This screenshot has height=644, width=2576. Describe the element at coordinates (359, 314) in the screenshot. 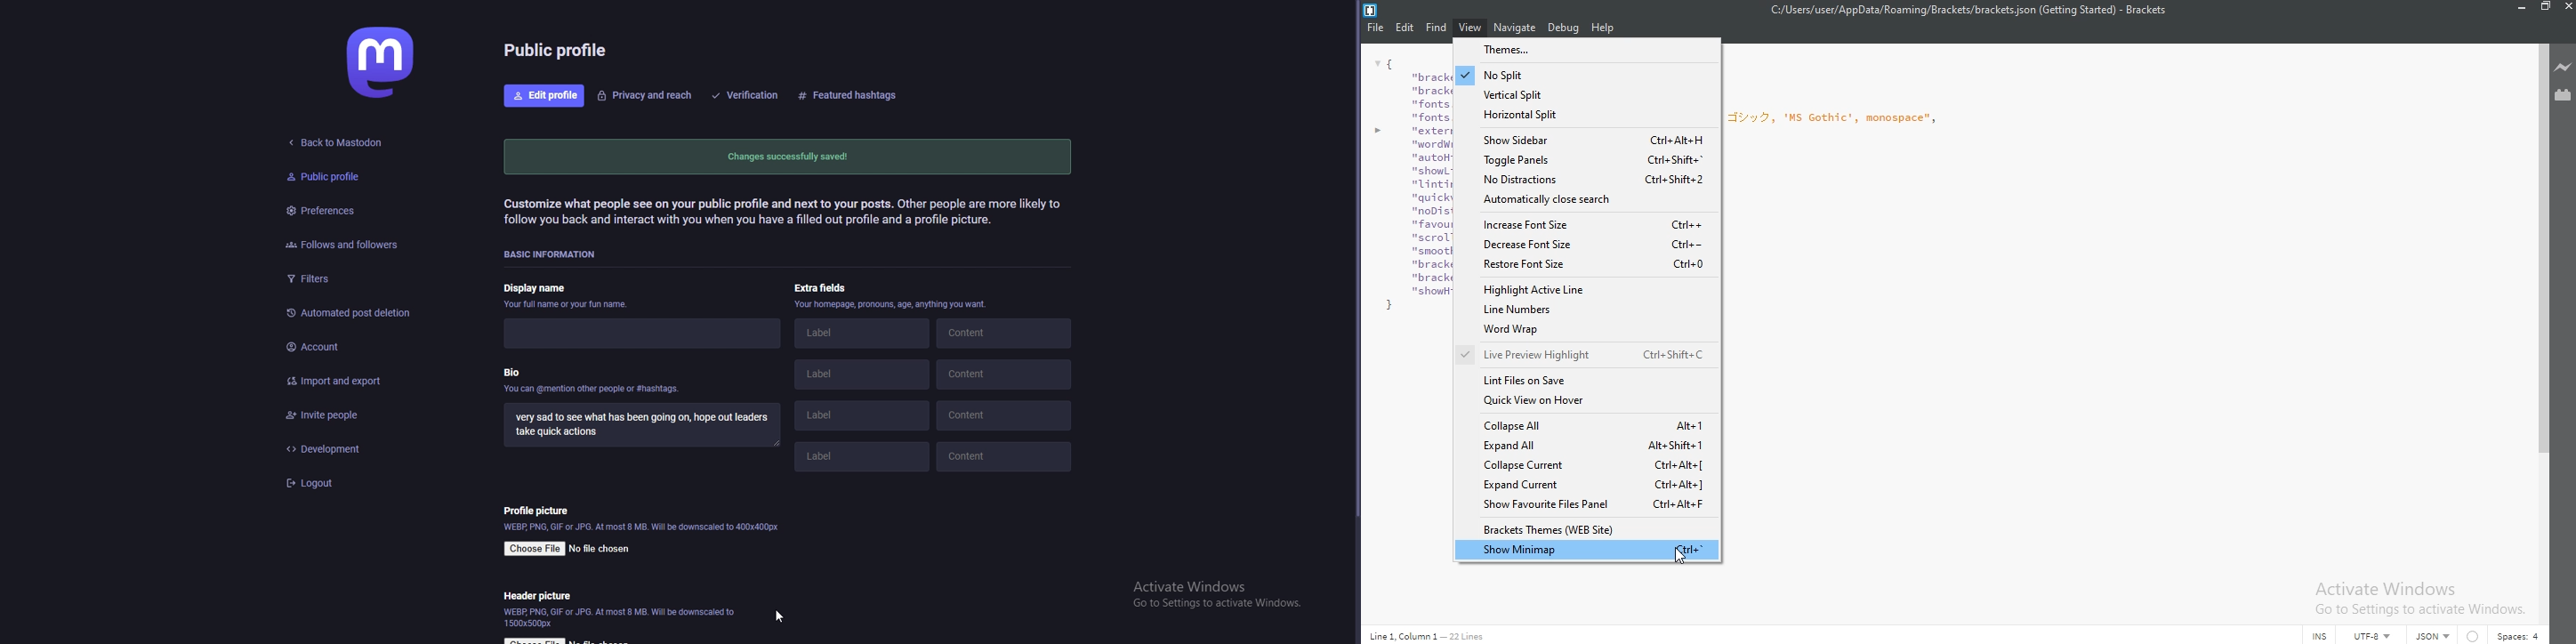

I see `automated post deletion` at that location.